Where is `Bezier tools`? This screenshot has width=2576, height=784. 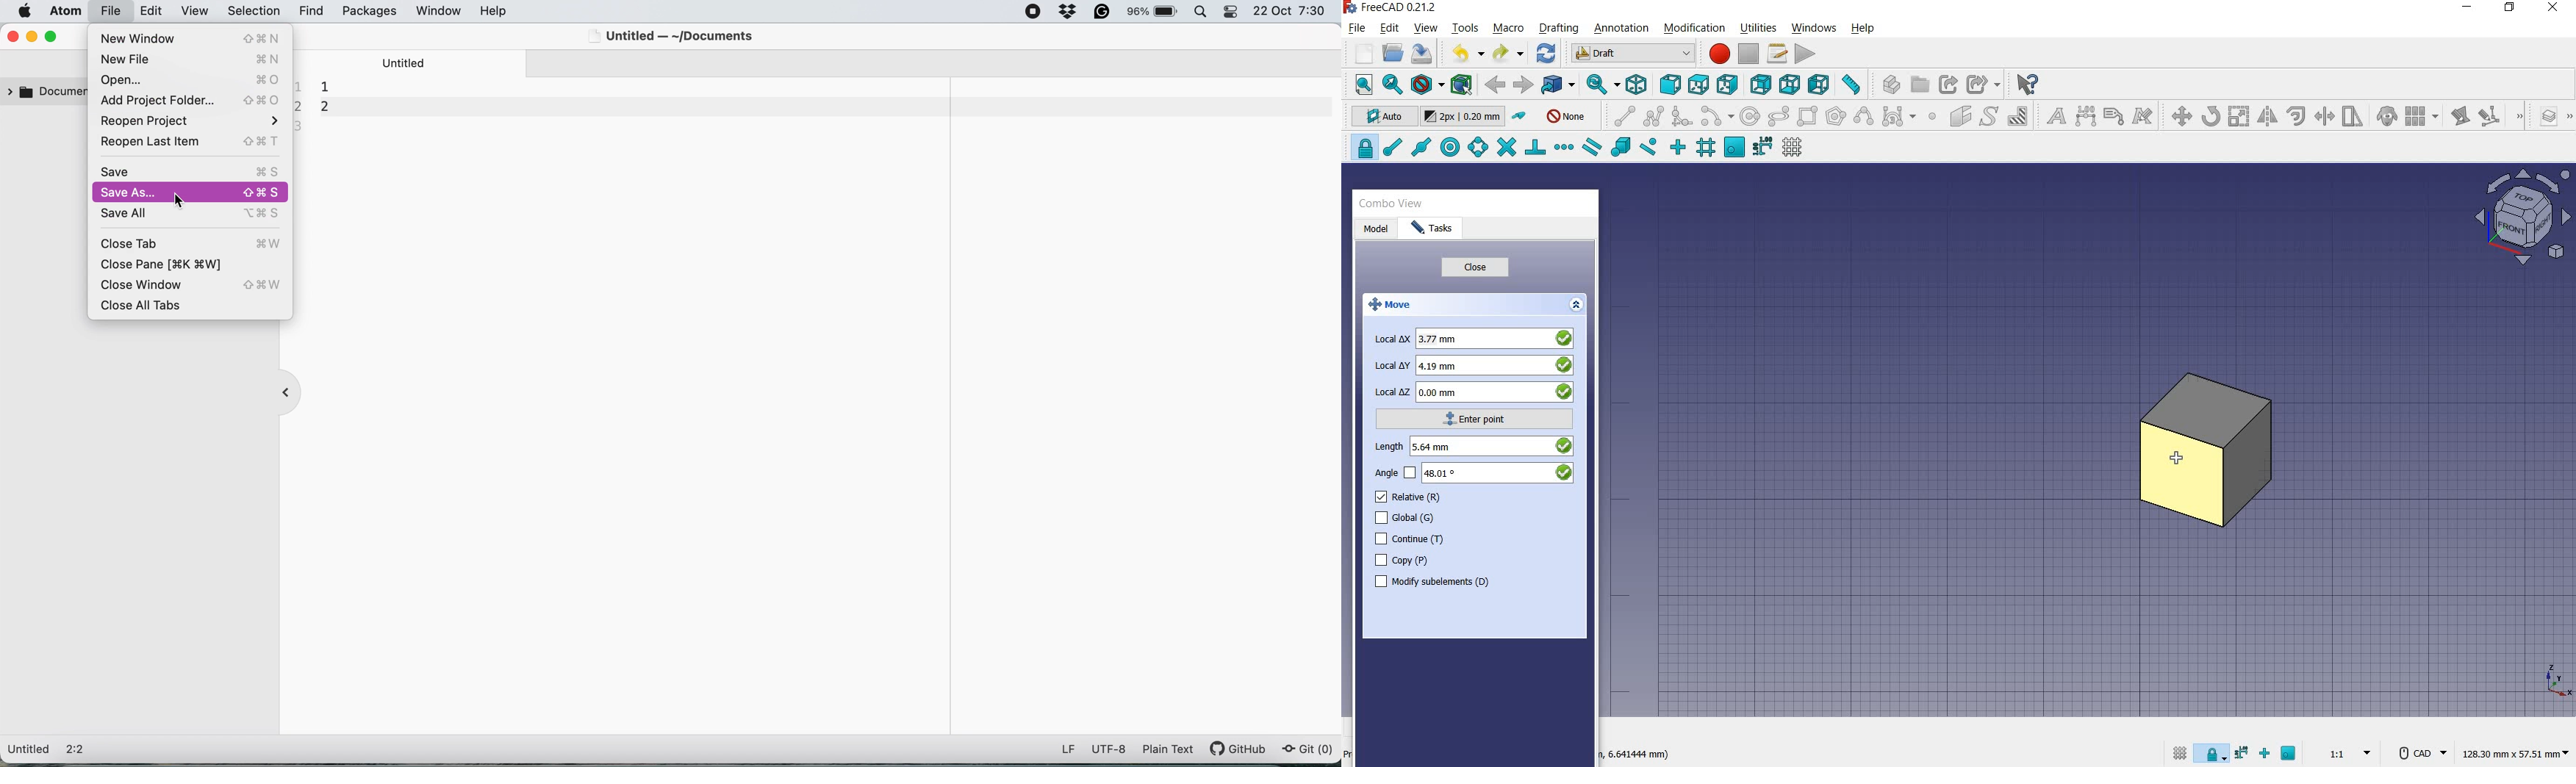 Bezier tools is located at coordinates (1898, 118).